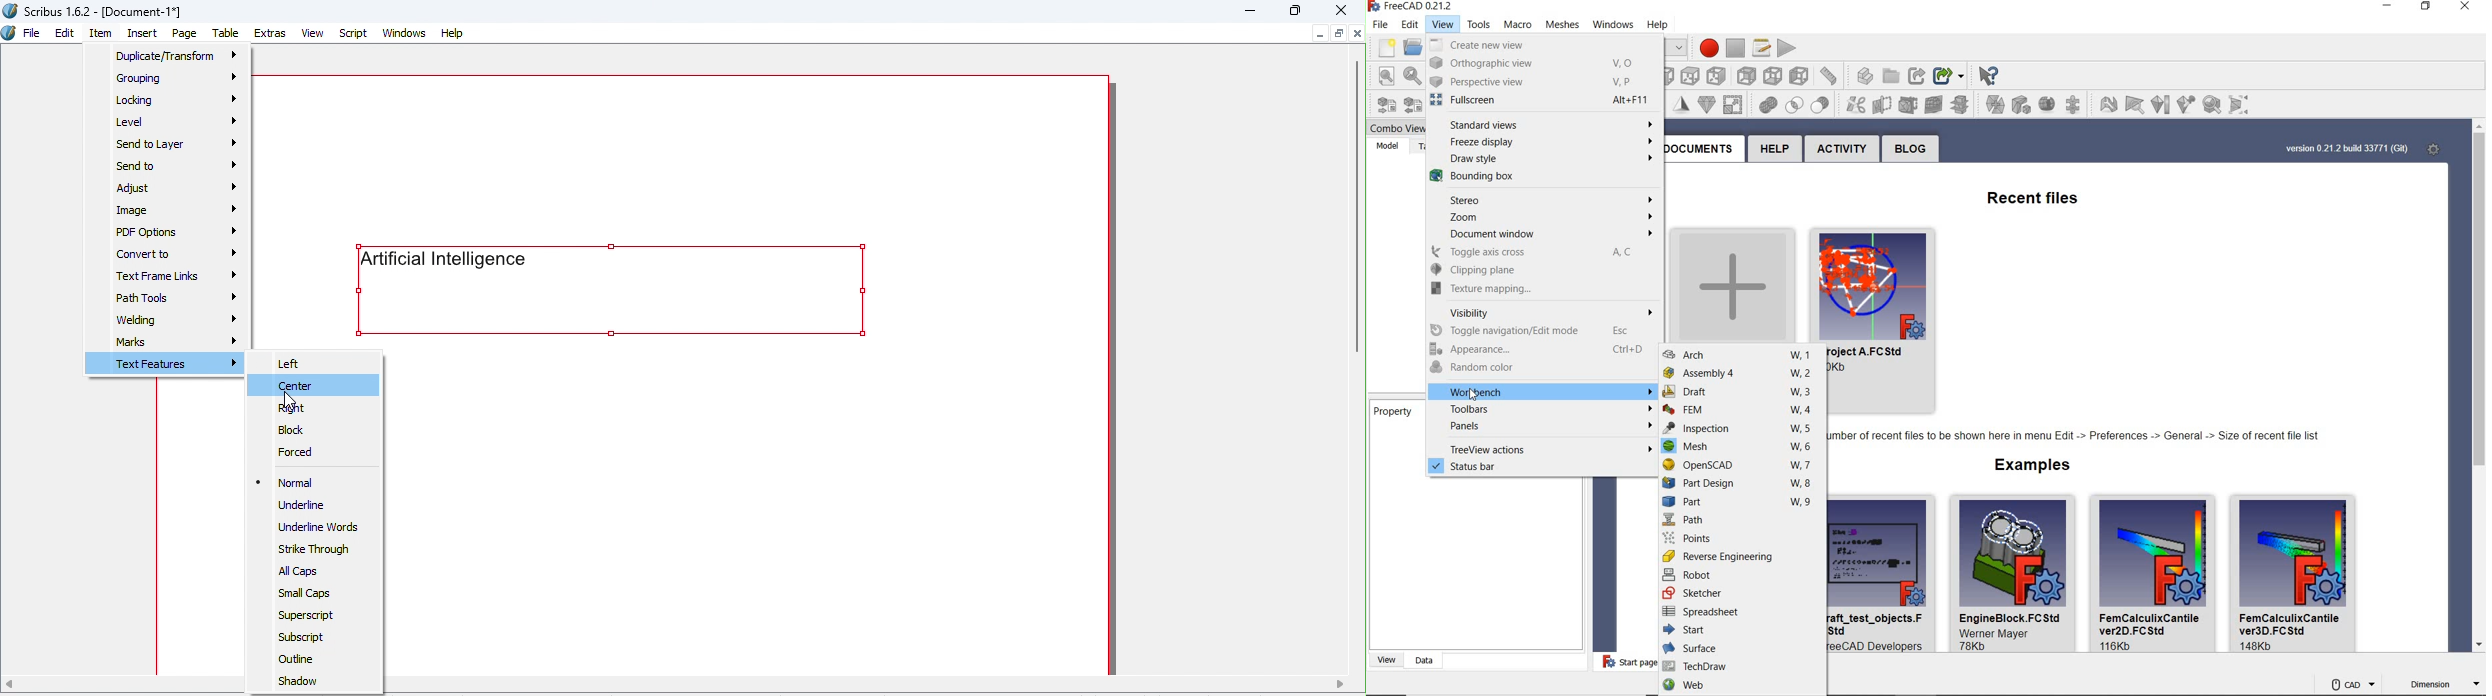 Image resolution: width=2492 pixels, height=700 pixels. I want to click on orthographic view, so click(1538, 63).